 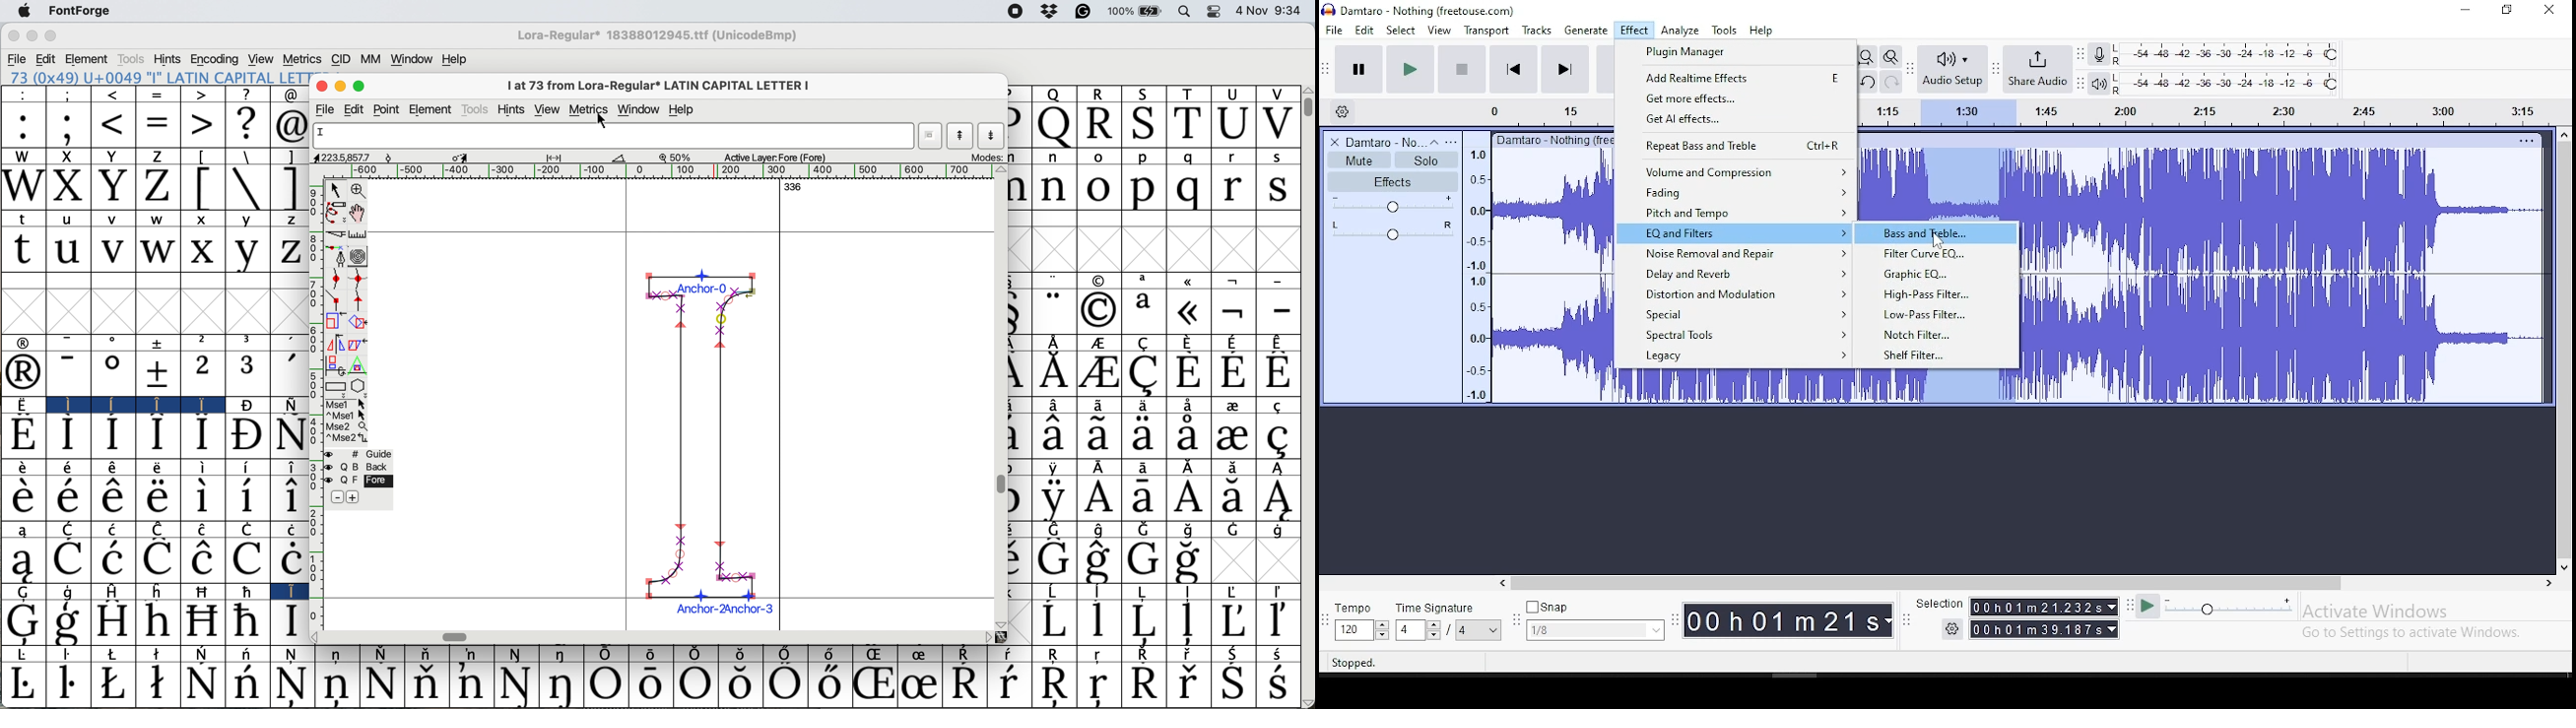 What do you see at coordinates (2079, 52) in the screenshot?
I see `` at bounding box center [2079, 52].